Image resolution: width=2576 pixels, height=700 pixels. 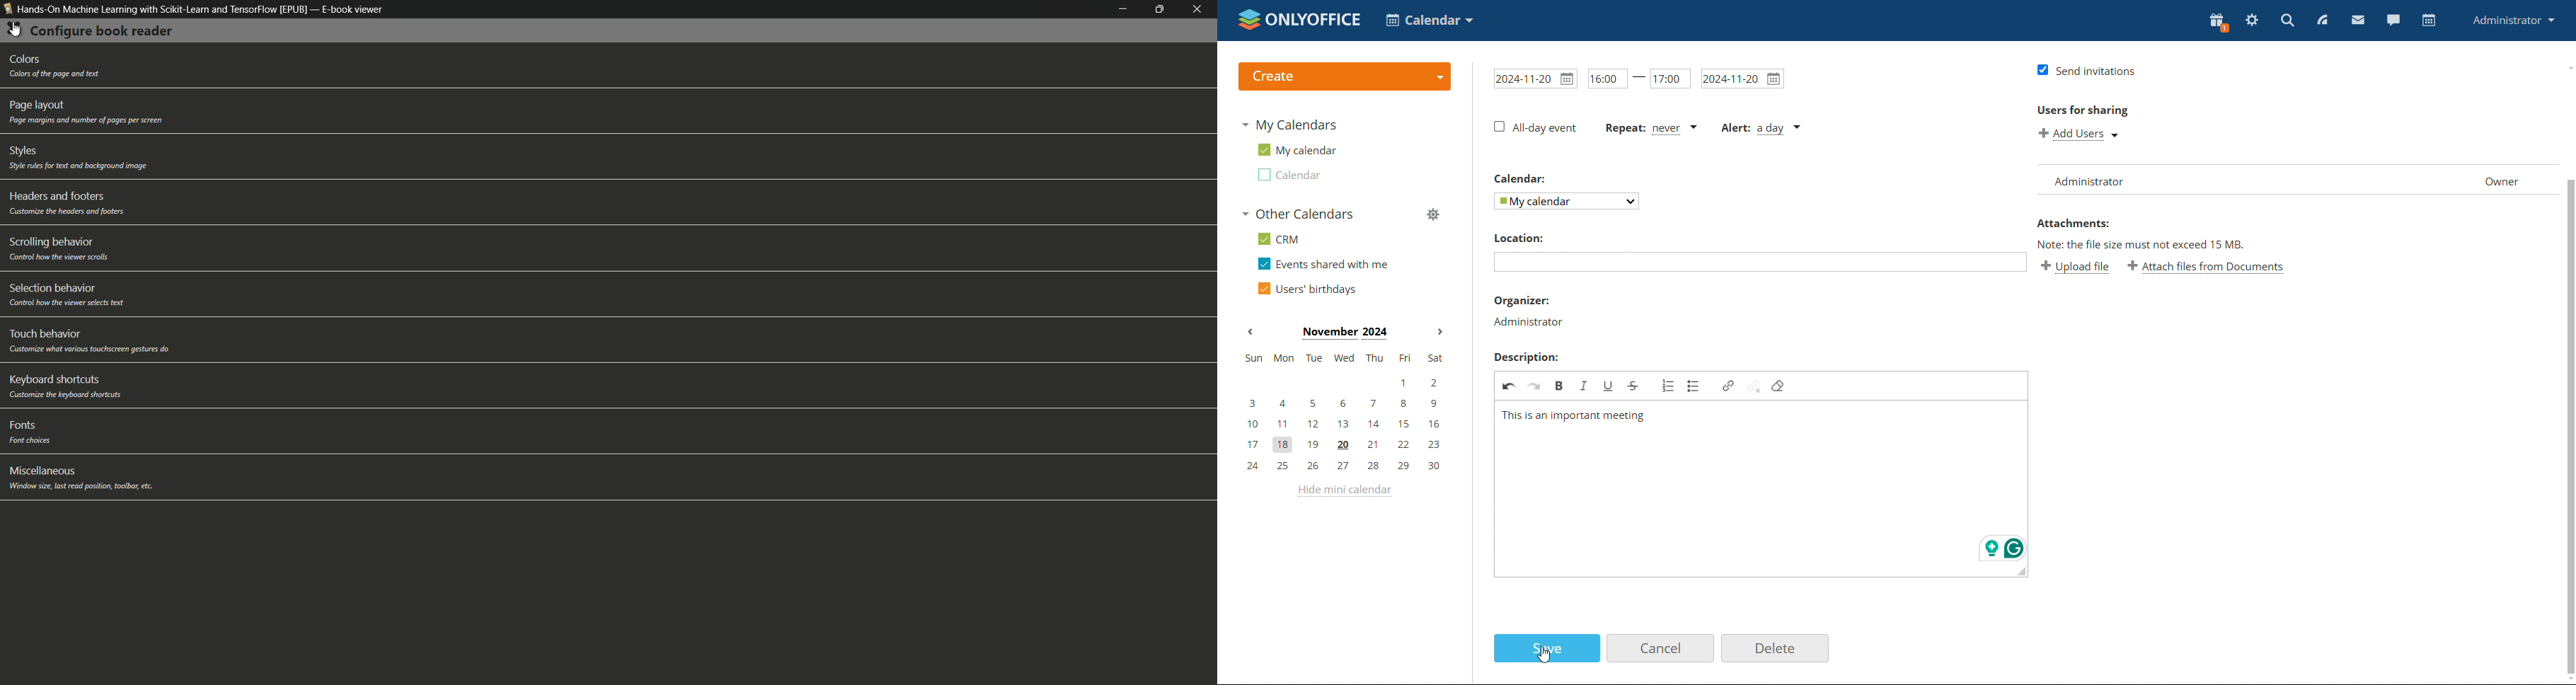 I want to click on cursor, so click(x=16, y=31).